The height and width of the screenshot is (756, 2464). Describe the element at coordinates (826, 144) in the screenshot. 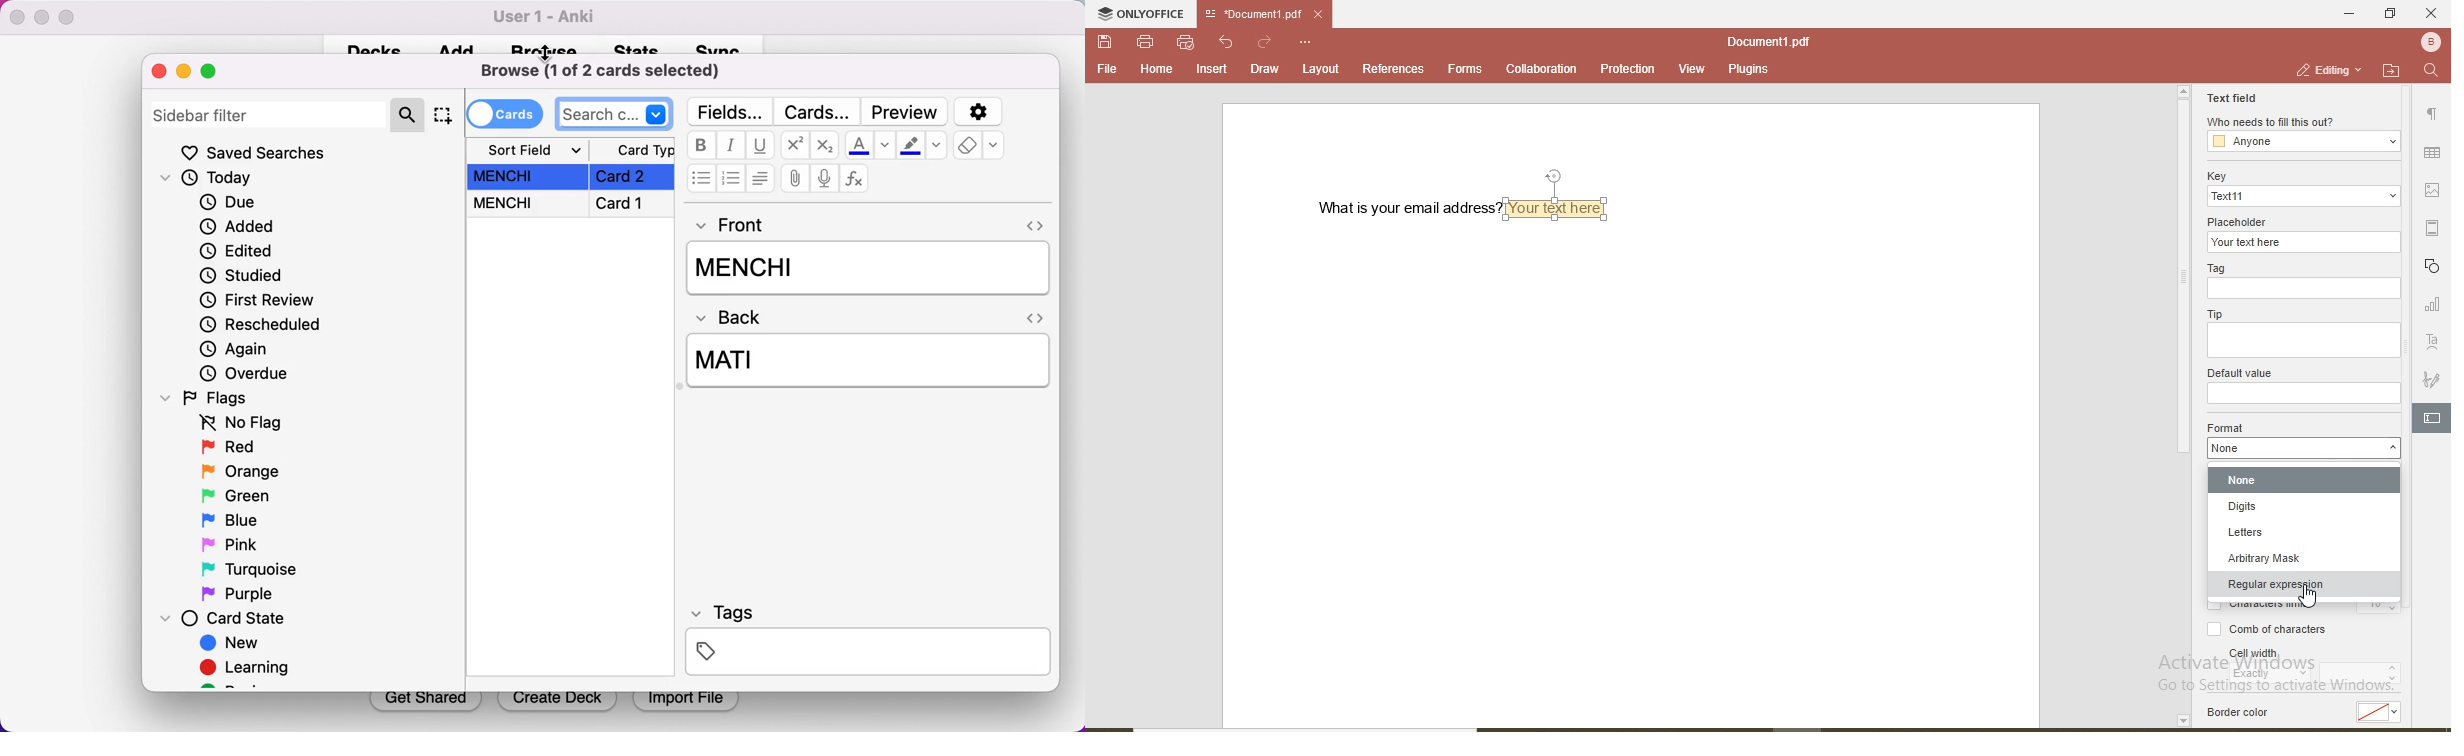

I see `subscript` at that location.